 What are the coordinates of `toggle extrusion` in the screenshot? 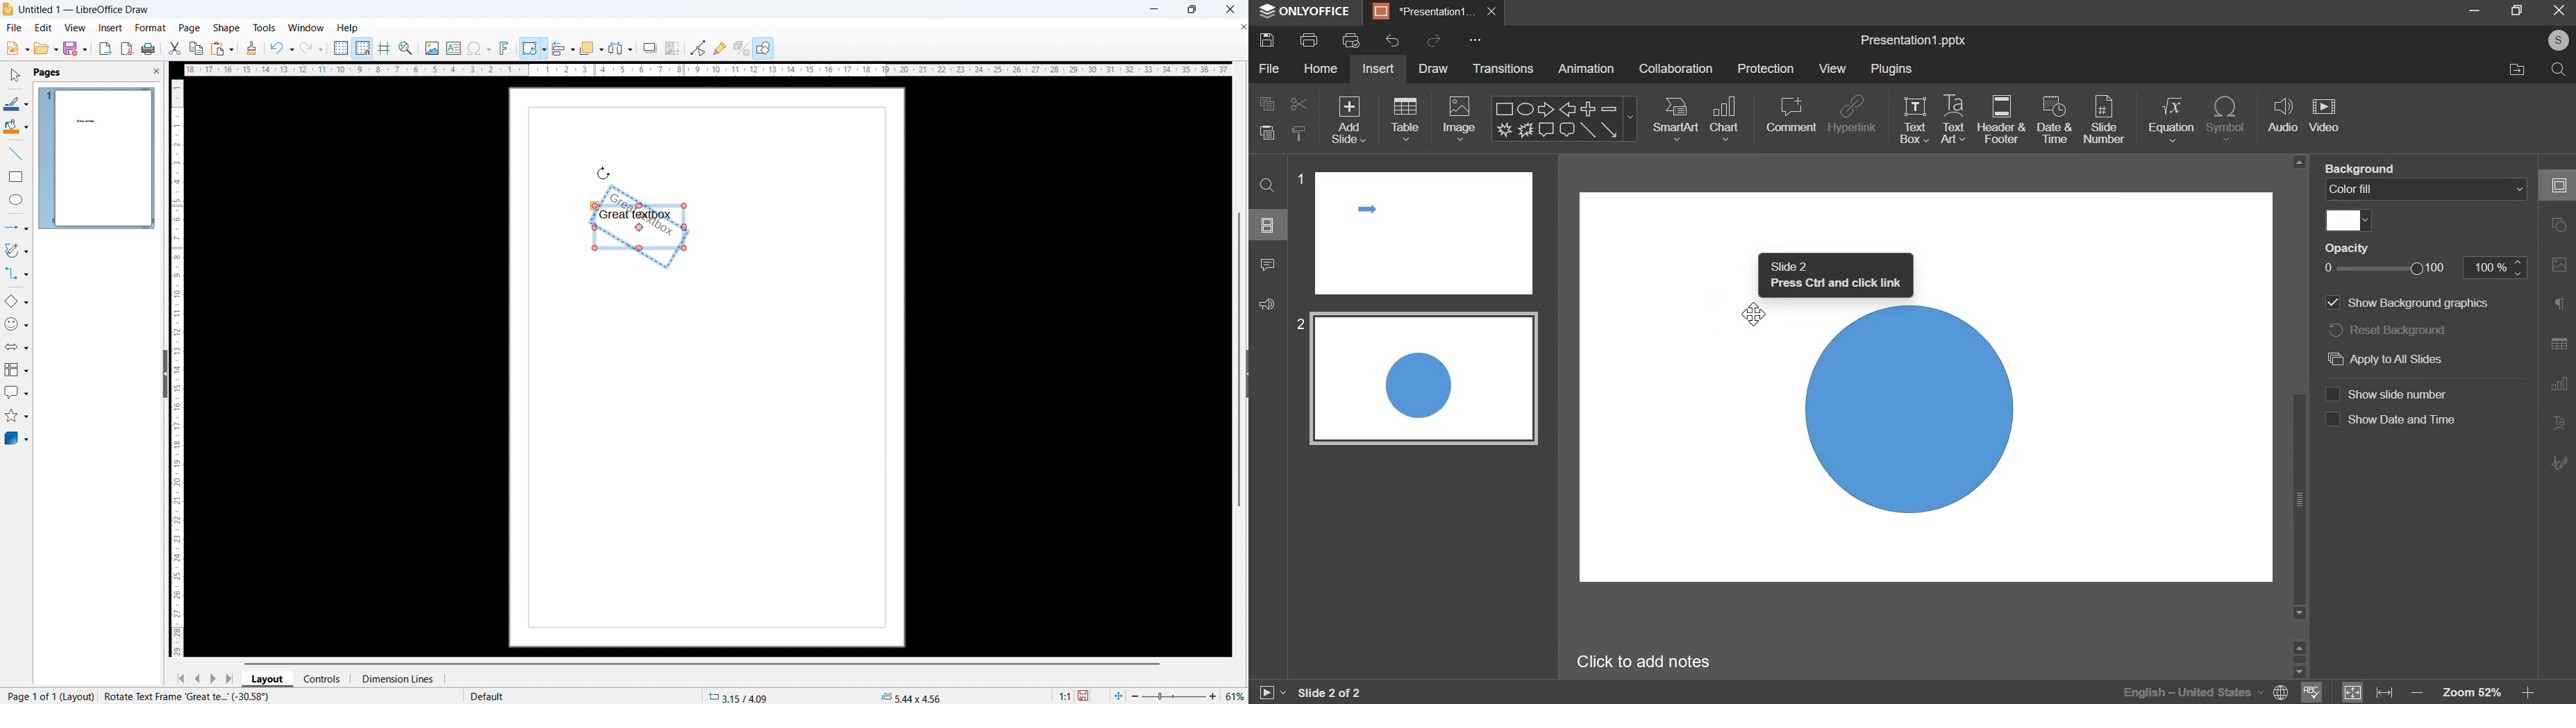 It's located at (741, 48).